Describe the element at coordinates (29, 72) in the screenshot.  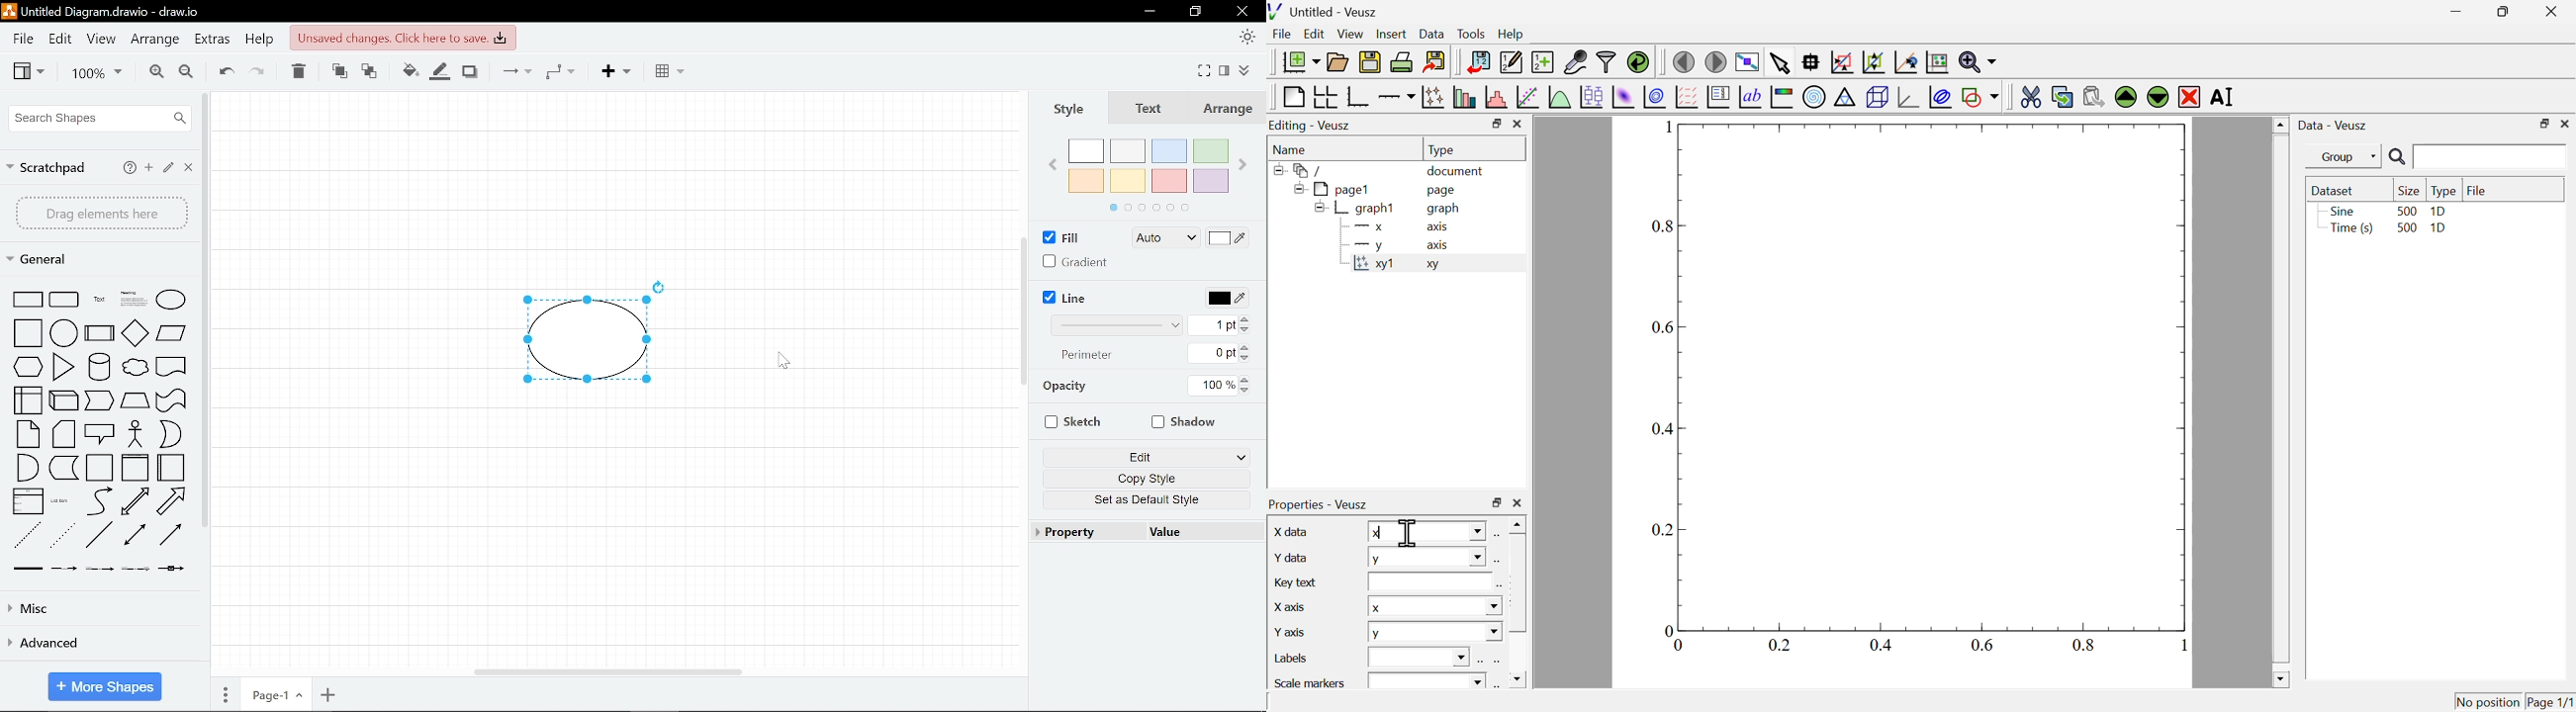
I see `View` at that location.